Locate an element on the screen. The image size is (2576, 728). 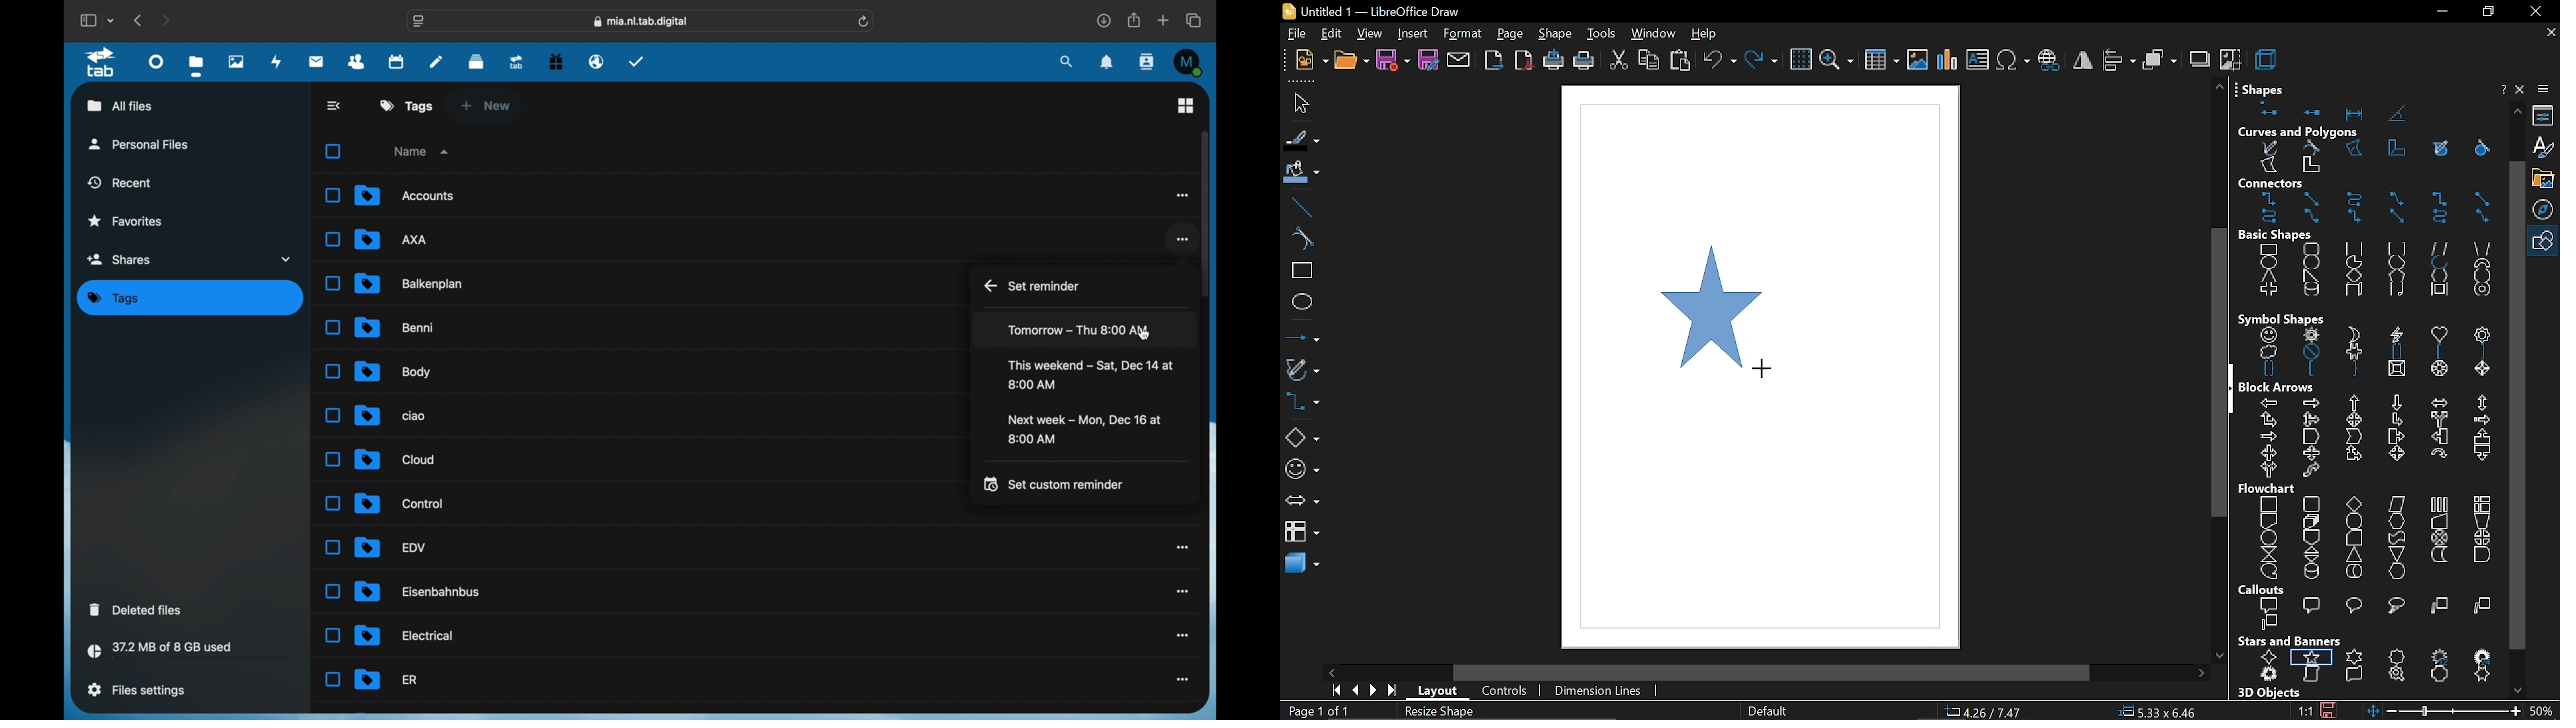
activity is located at coordinates (277, 61).